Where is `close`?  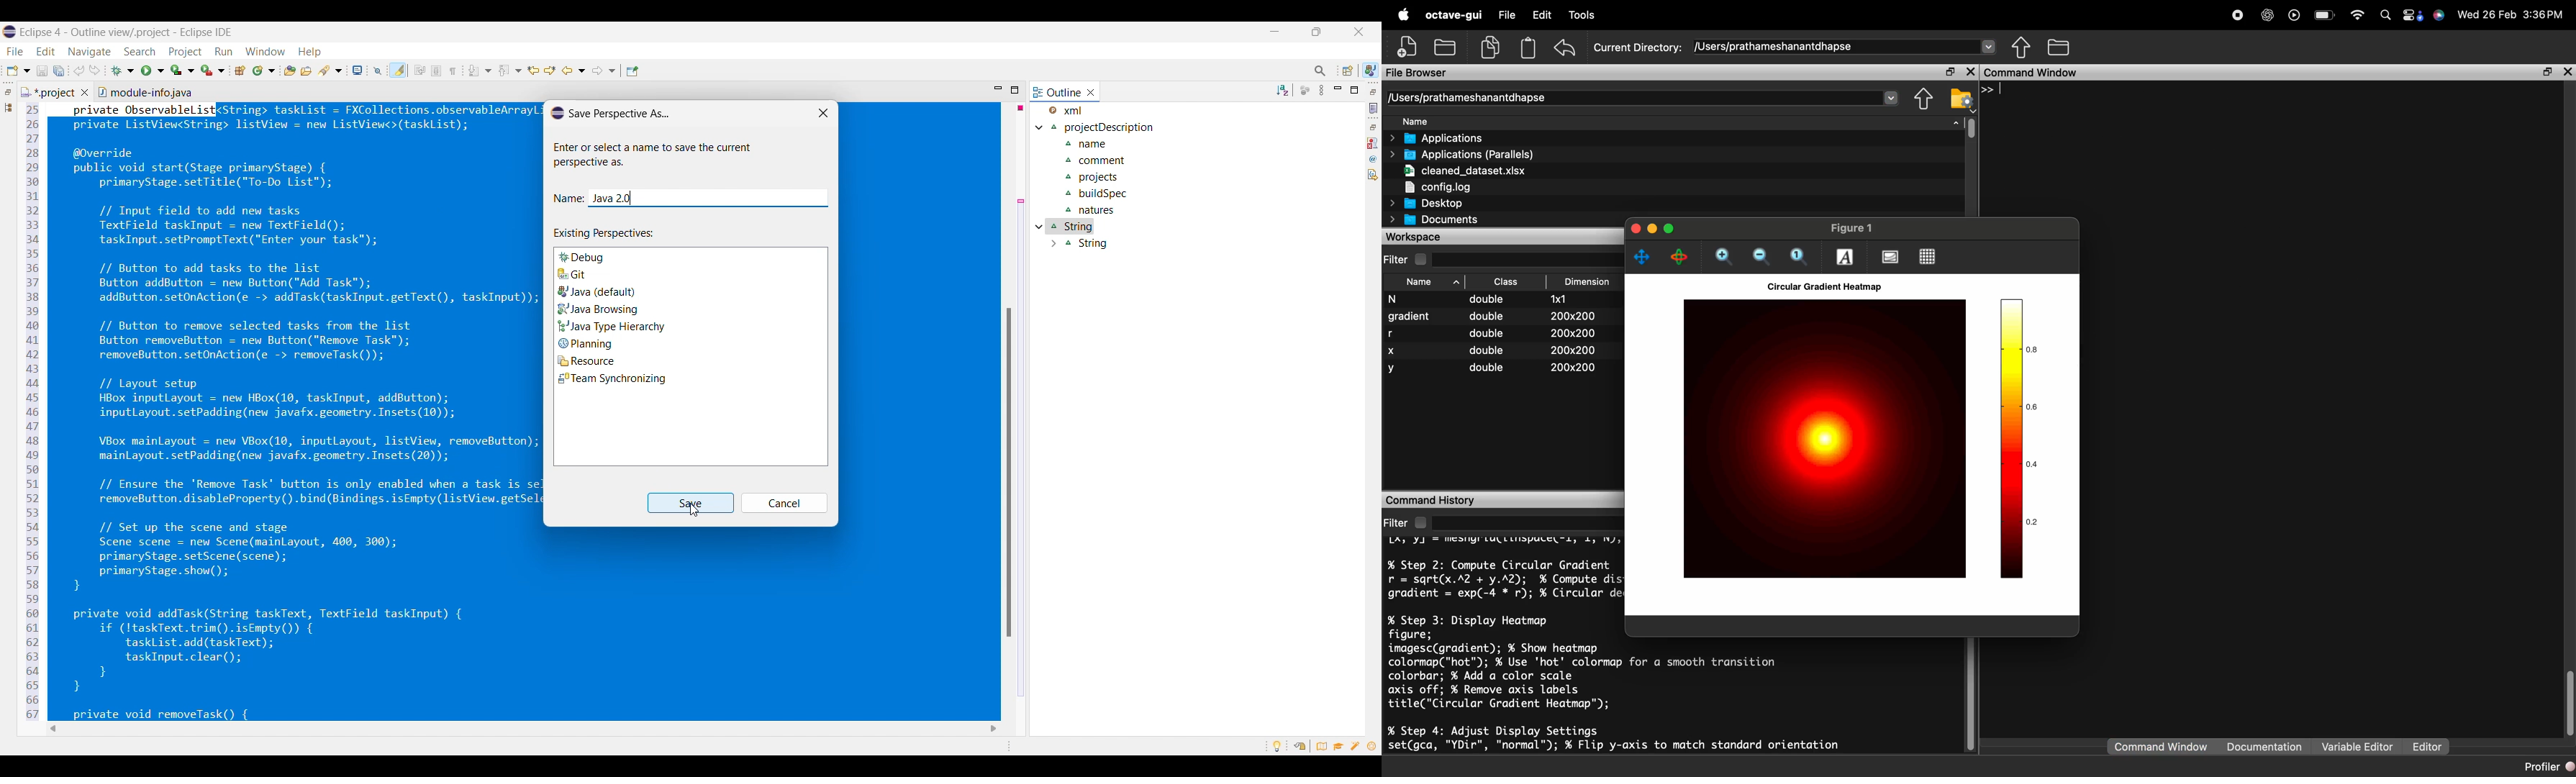
close is located at coordinates (2566, 72).